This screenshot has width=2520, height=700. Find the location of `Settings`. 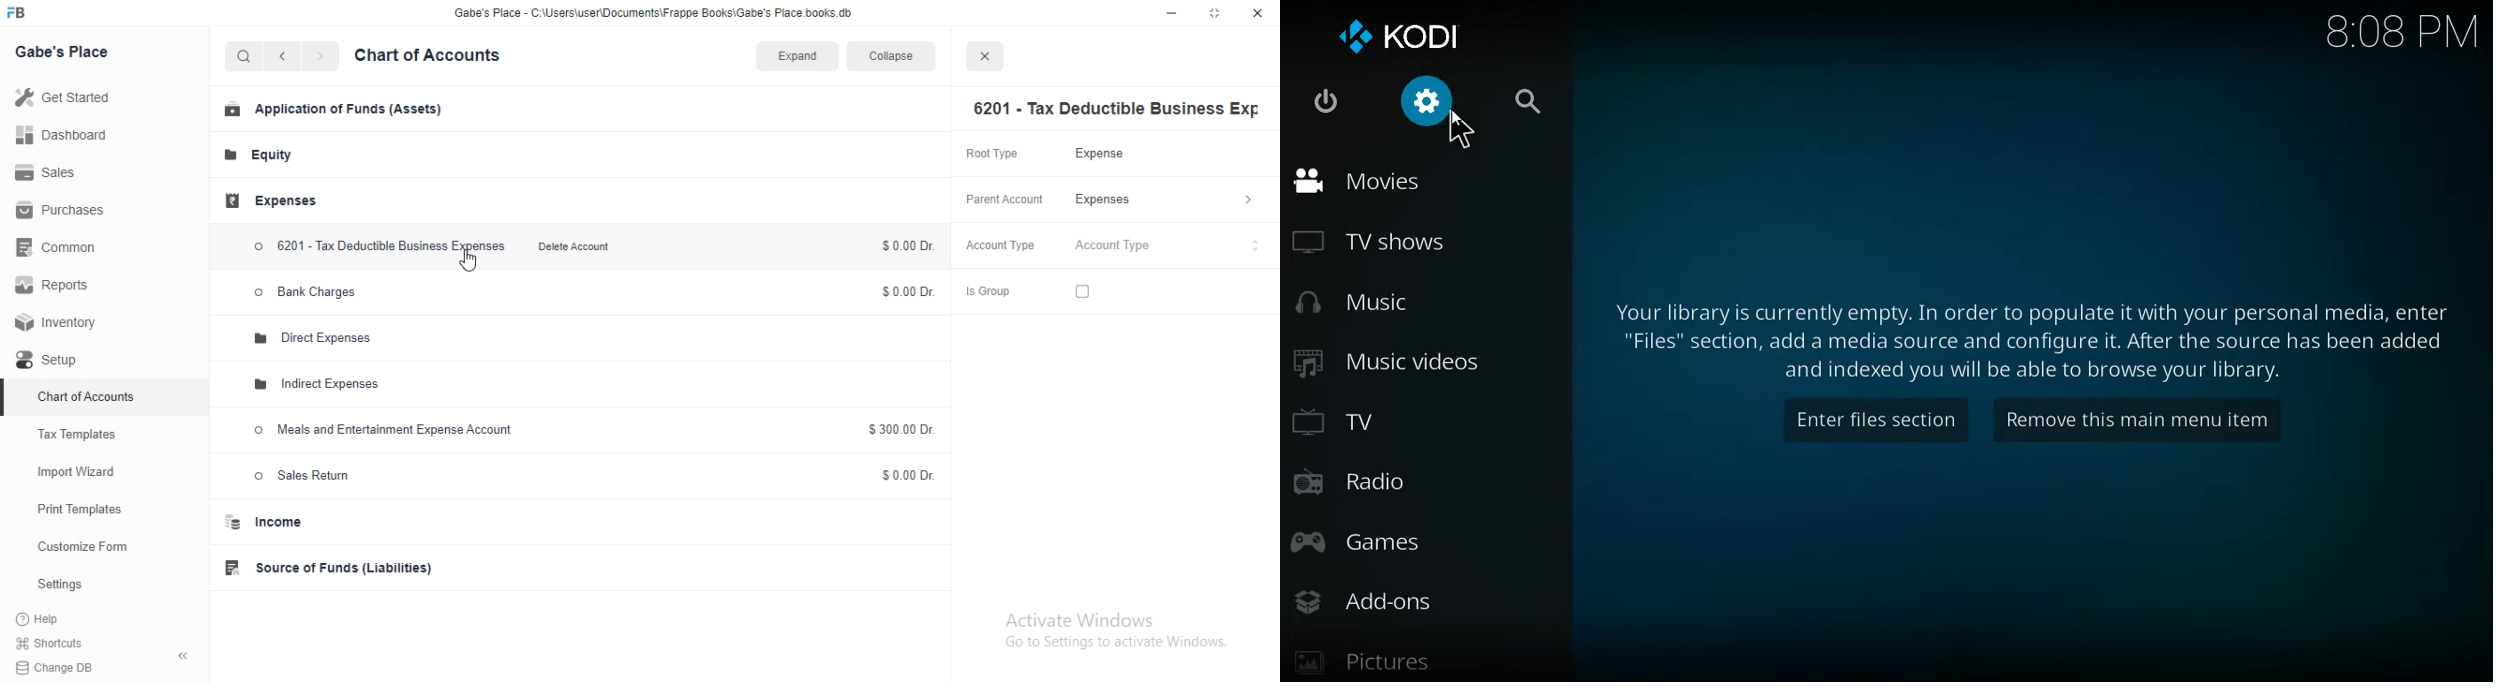

Settings is located at coordinates (63, 584).